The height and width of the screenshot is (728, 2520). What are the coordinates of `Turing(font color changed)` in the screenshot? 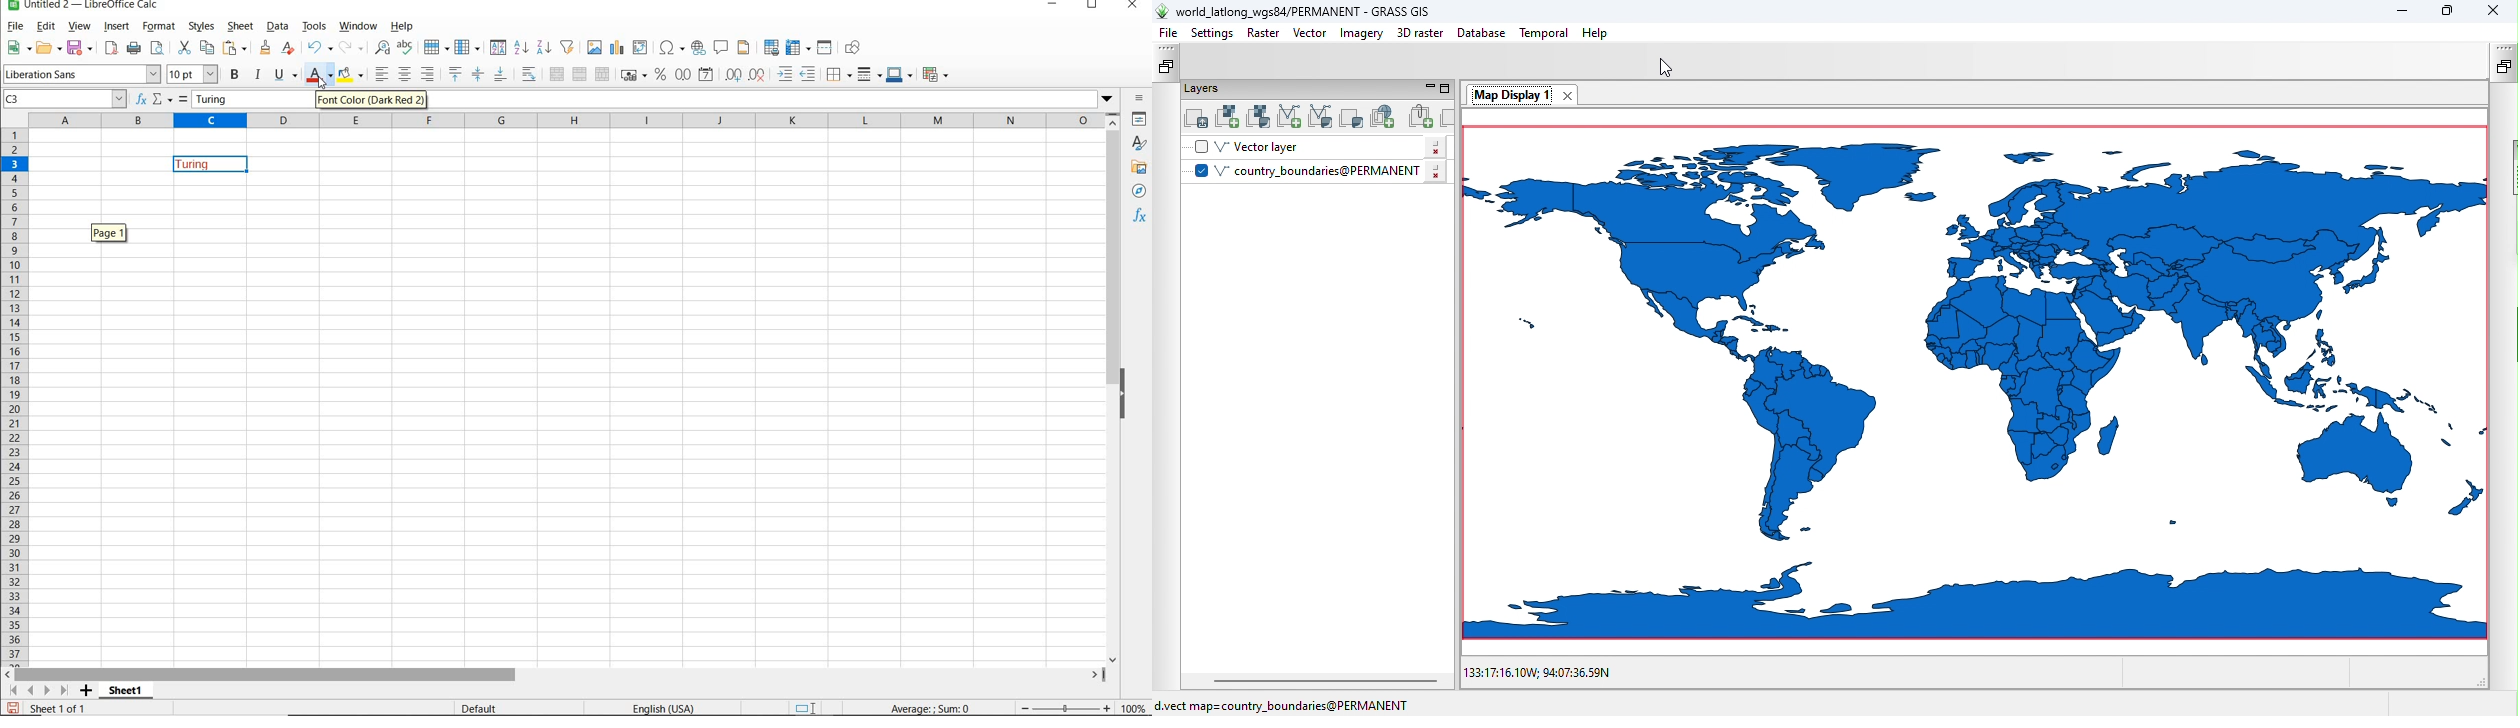 It's located at (211, 166).